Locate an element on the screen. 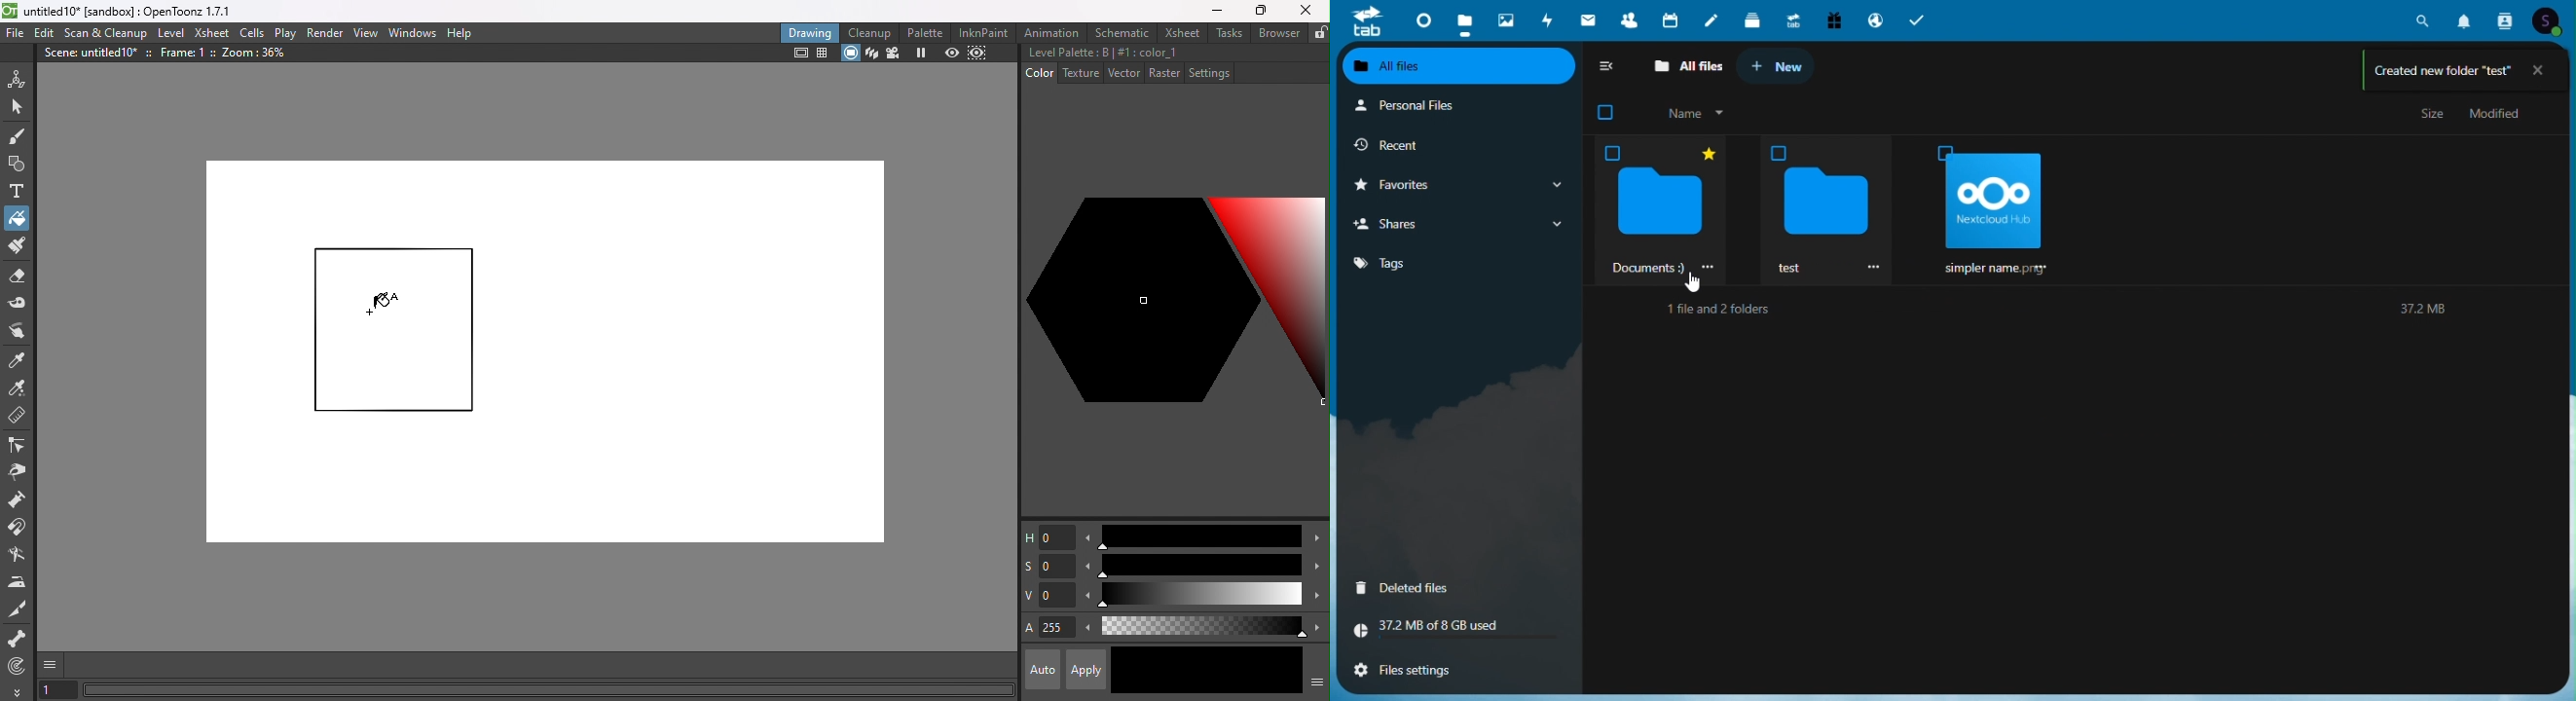 This screenshot has height=728, width=2576. InknPaint is located at coordinates (987, 32).